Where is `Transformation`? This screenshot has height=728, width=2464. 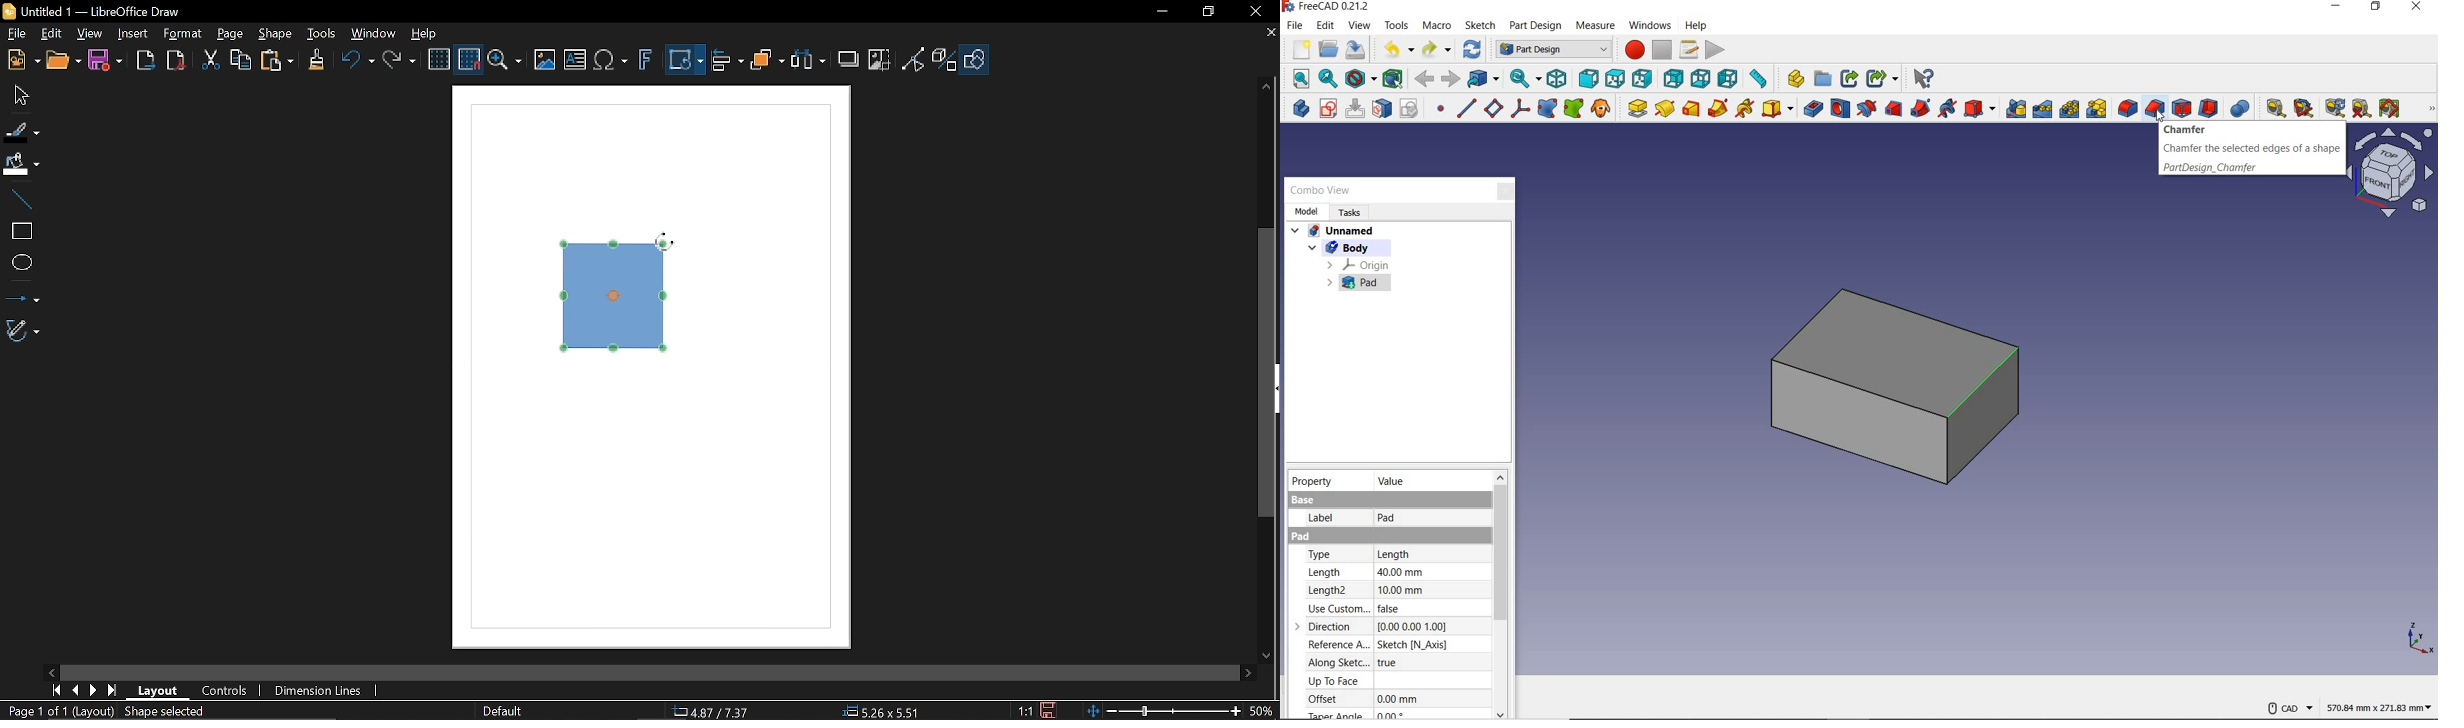
Transformation is located at coordinates (685, 61).